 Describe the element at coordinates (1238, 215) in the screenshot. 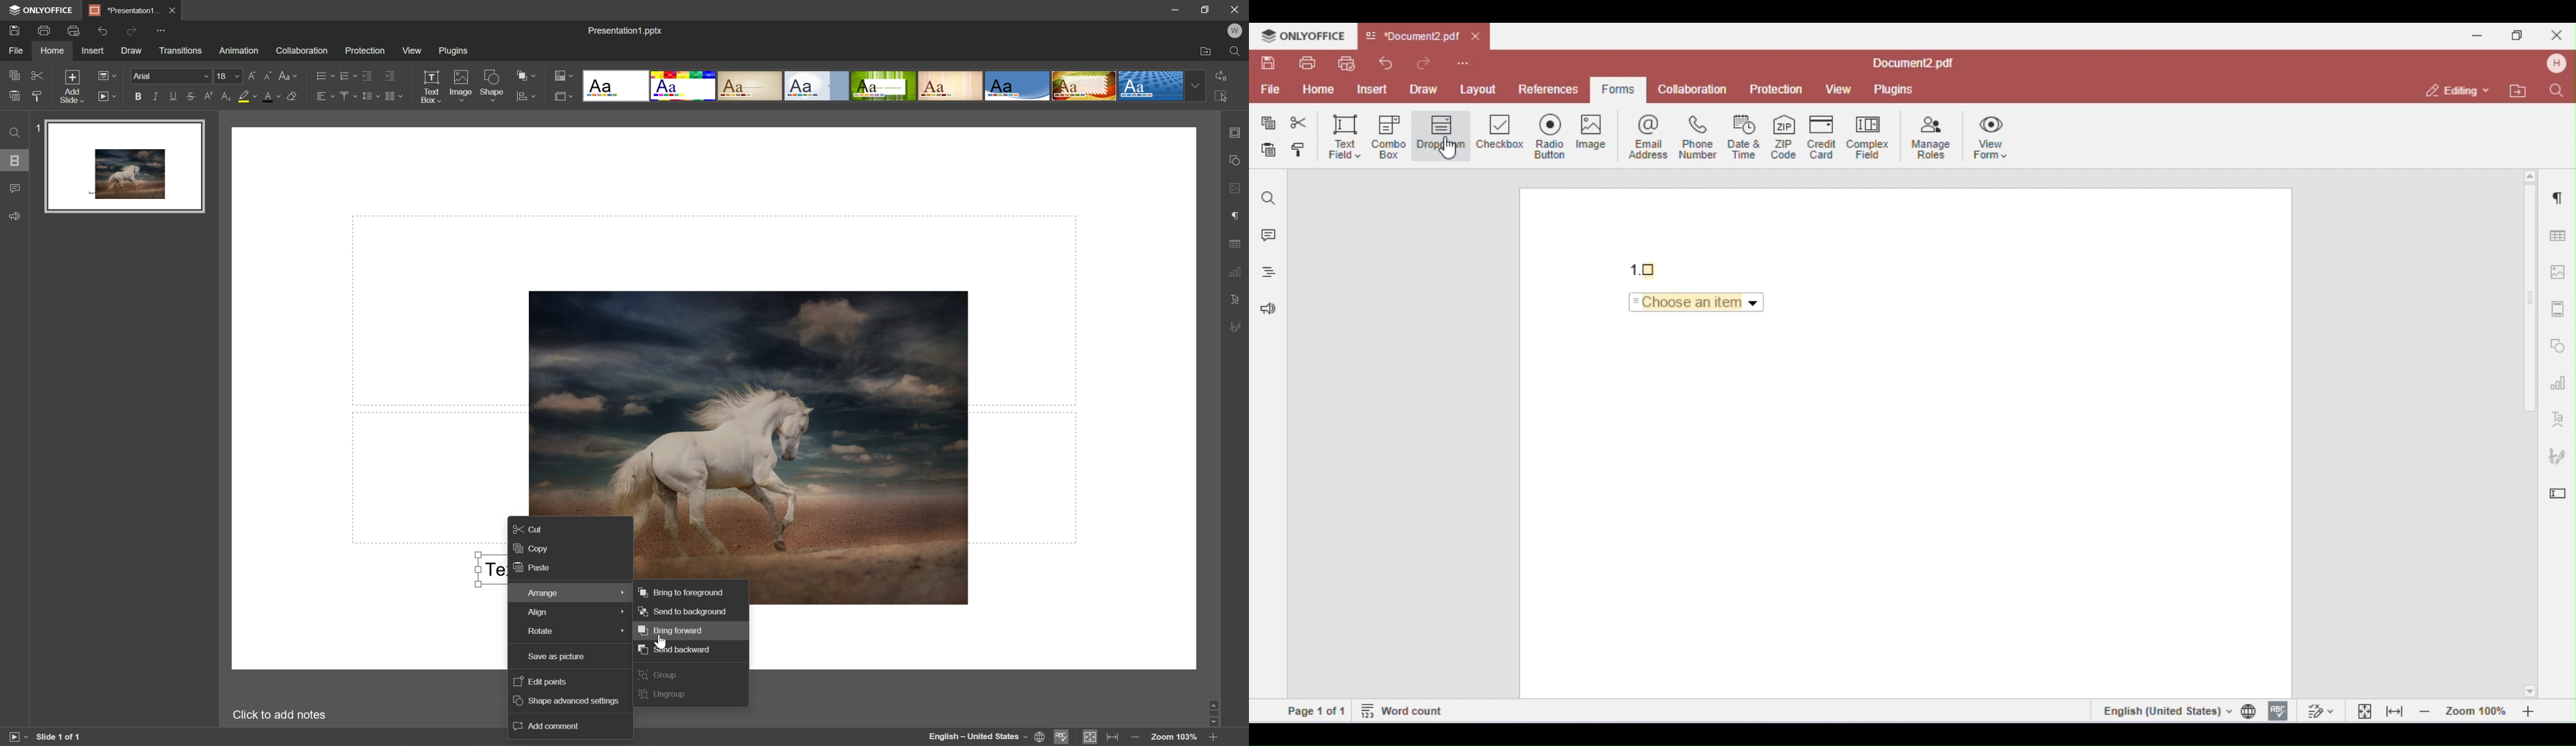

I see `Paragraph settings` at that location.